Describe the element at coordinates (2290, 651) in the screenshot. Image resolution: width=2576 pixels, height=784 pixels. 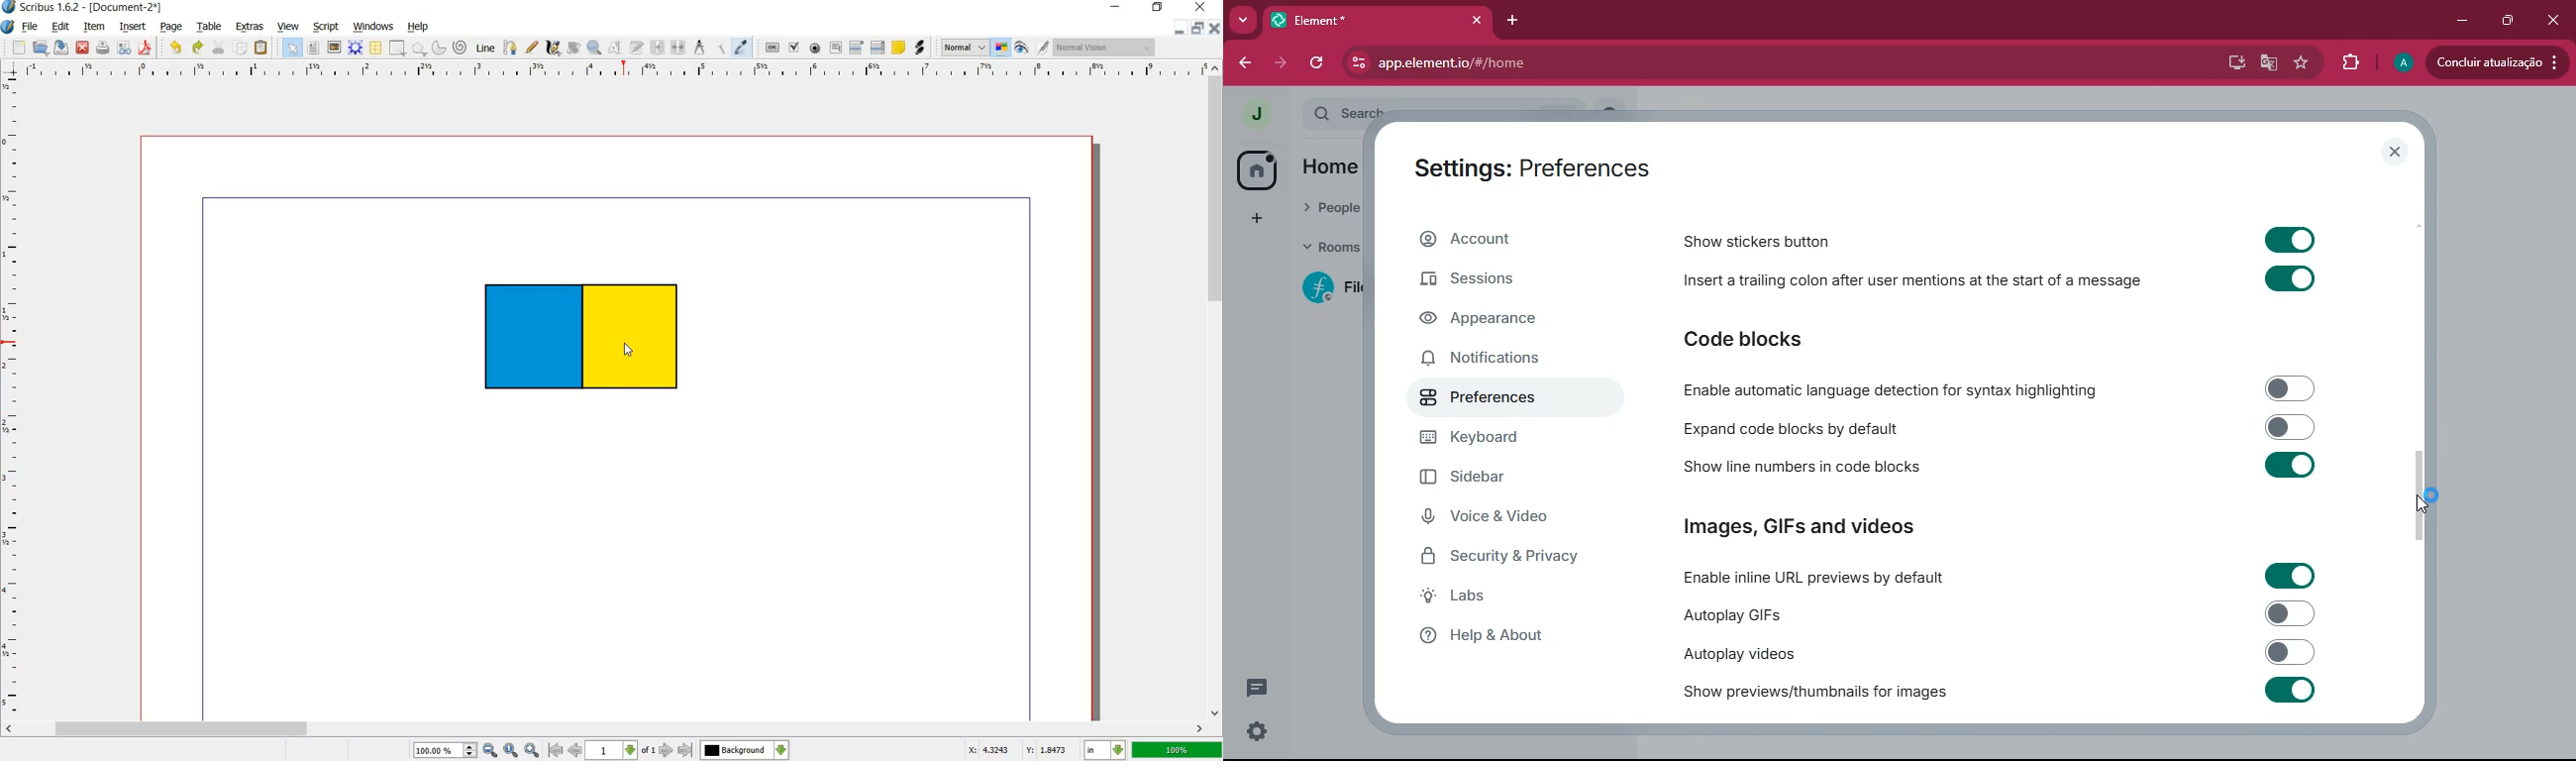
I see `Toggle off` at that location.